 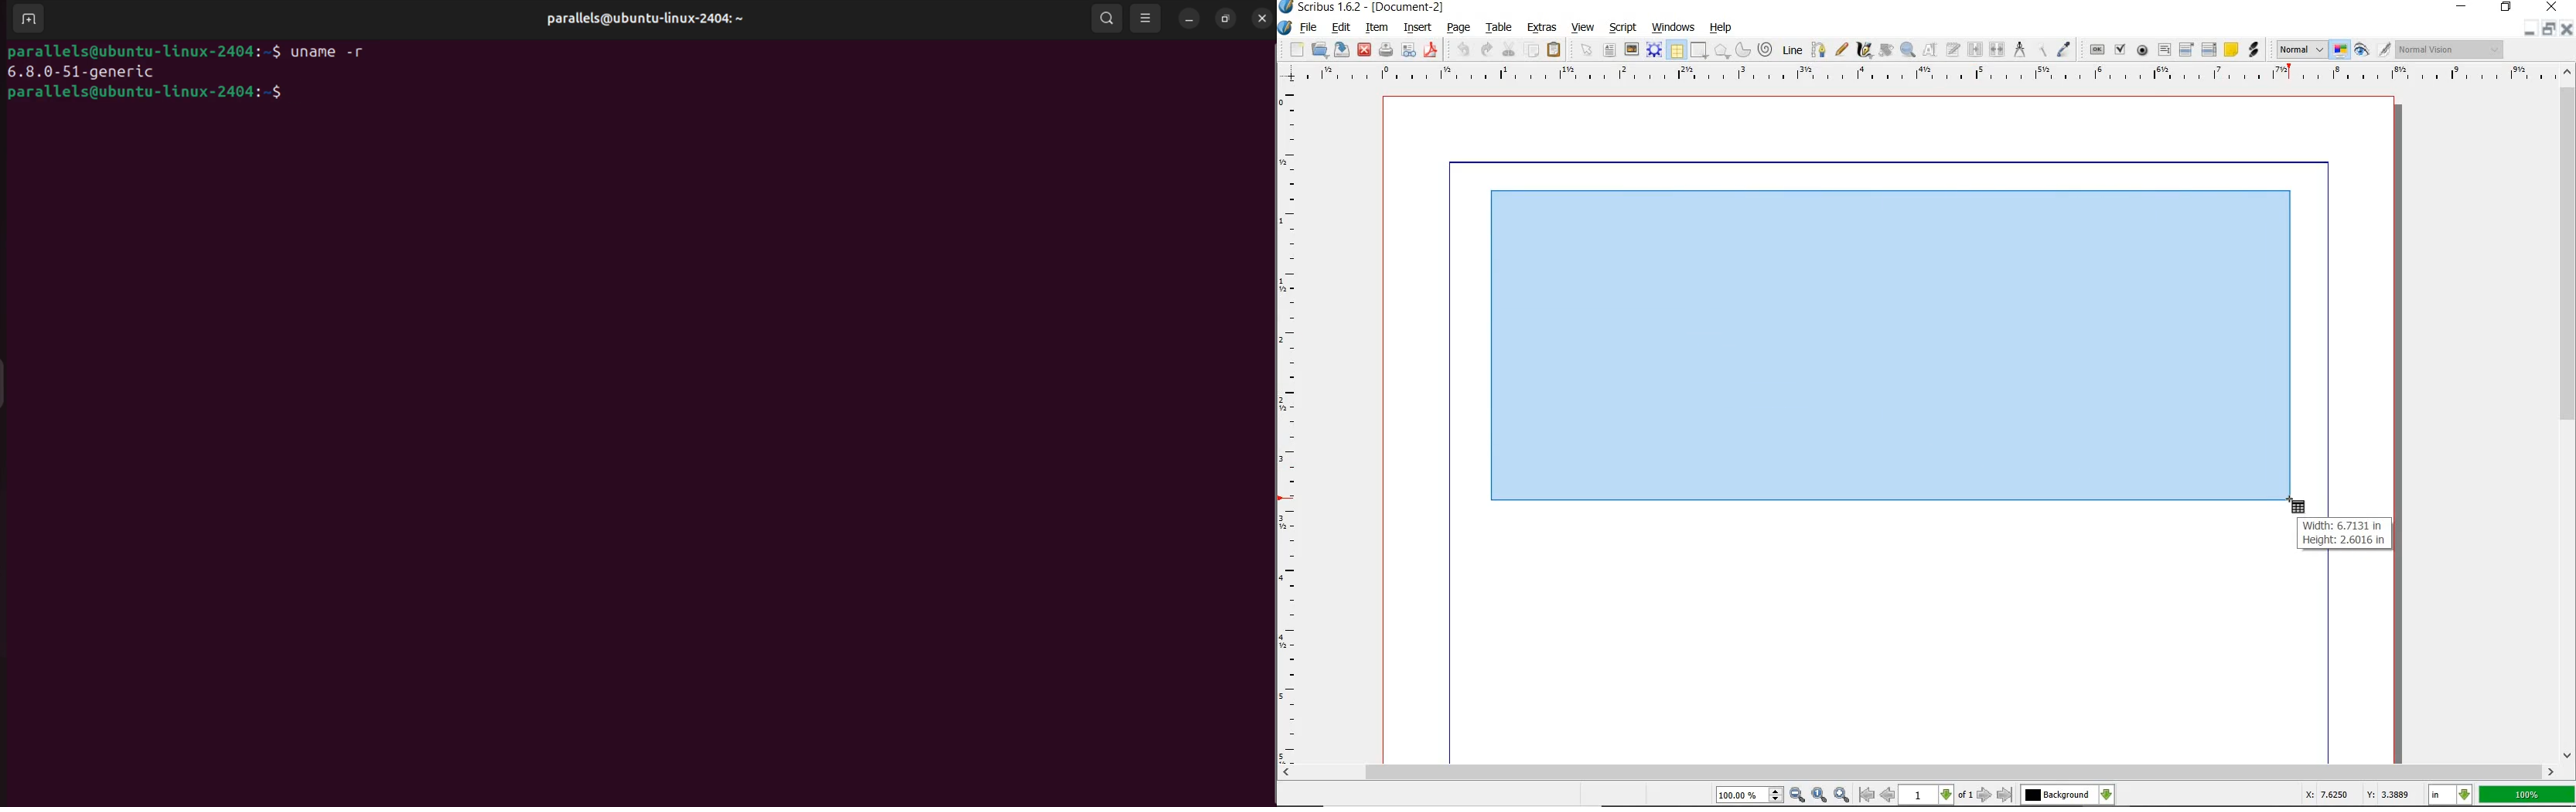 I want to click on open, so click(x=1319, y=50).